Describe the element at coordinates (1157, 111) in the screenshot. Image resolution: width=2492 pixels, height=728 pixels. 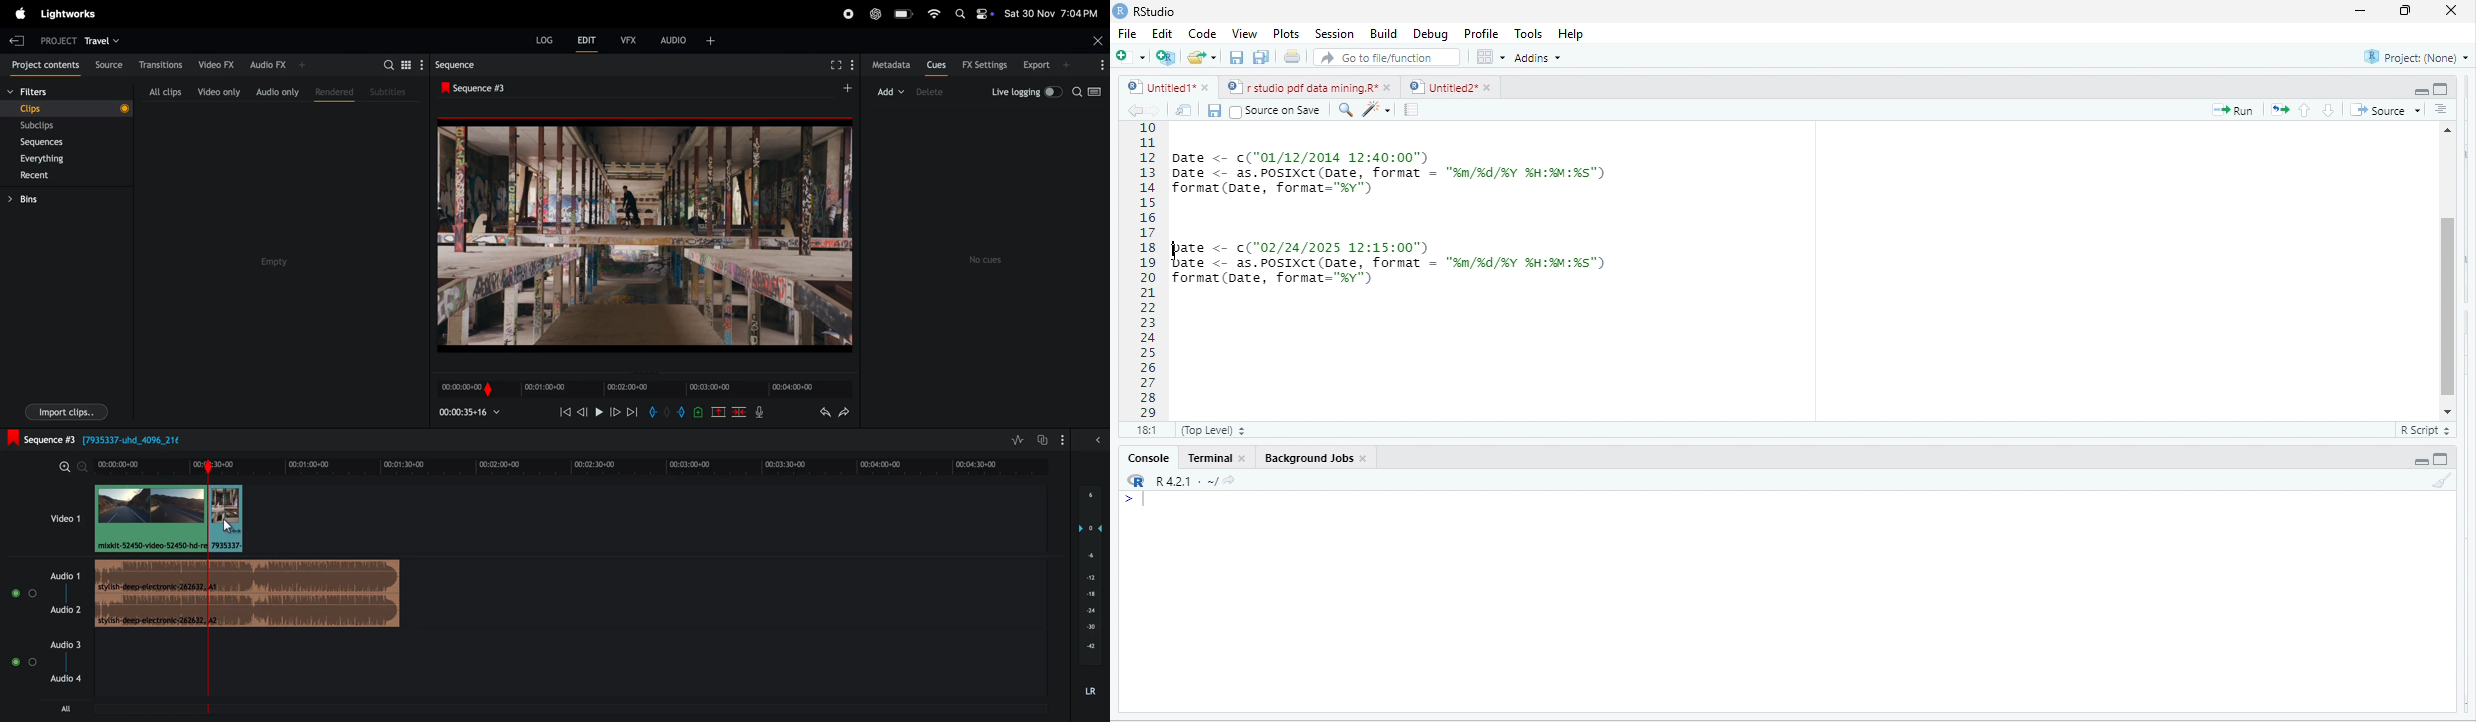
I see `go forward to the next source location` at that location.